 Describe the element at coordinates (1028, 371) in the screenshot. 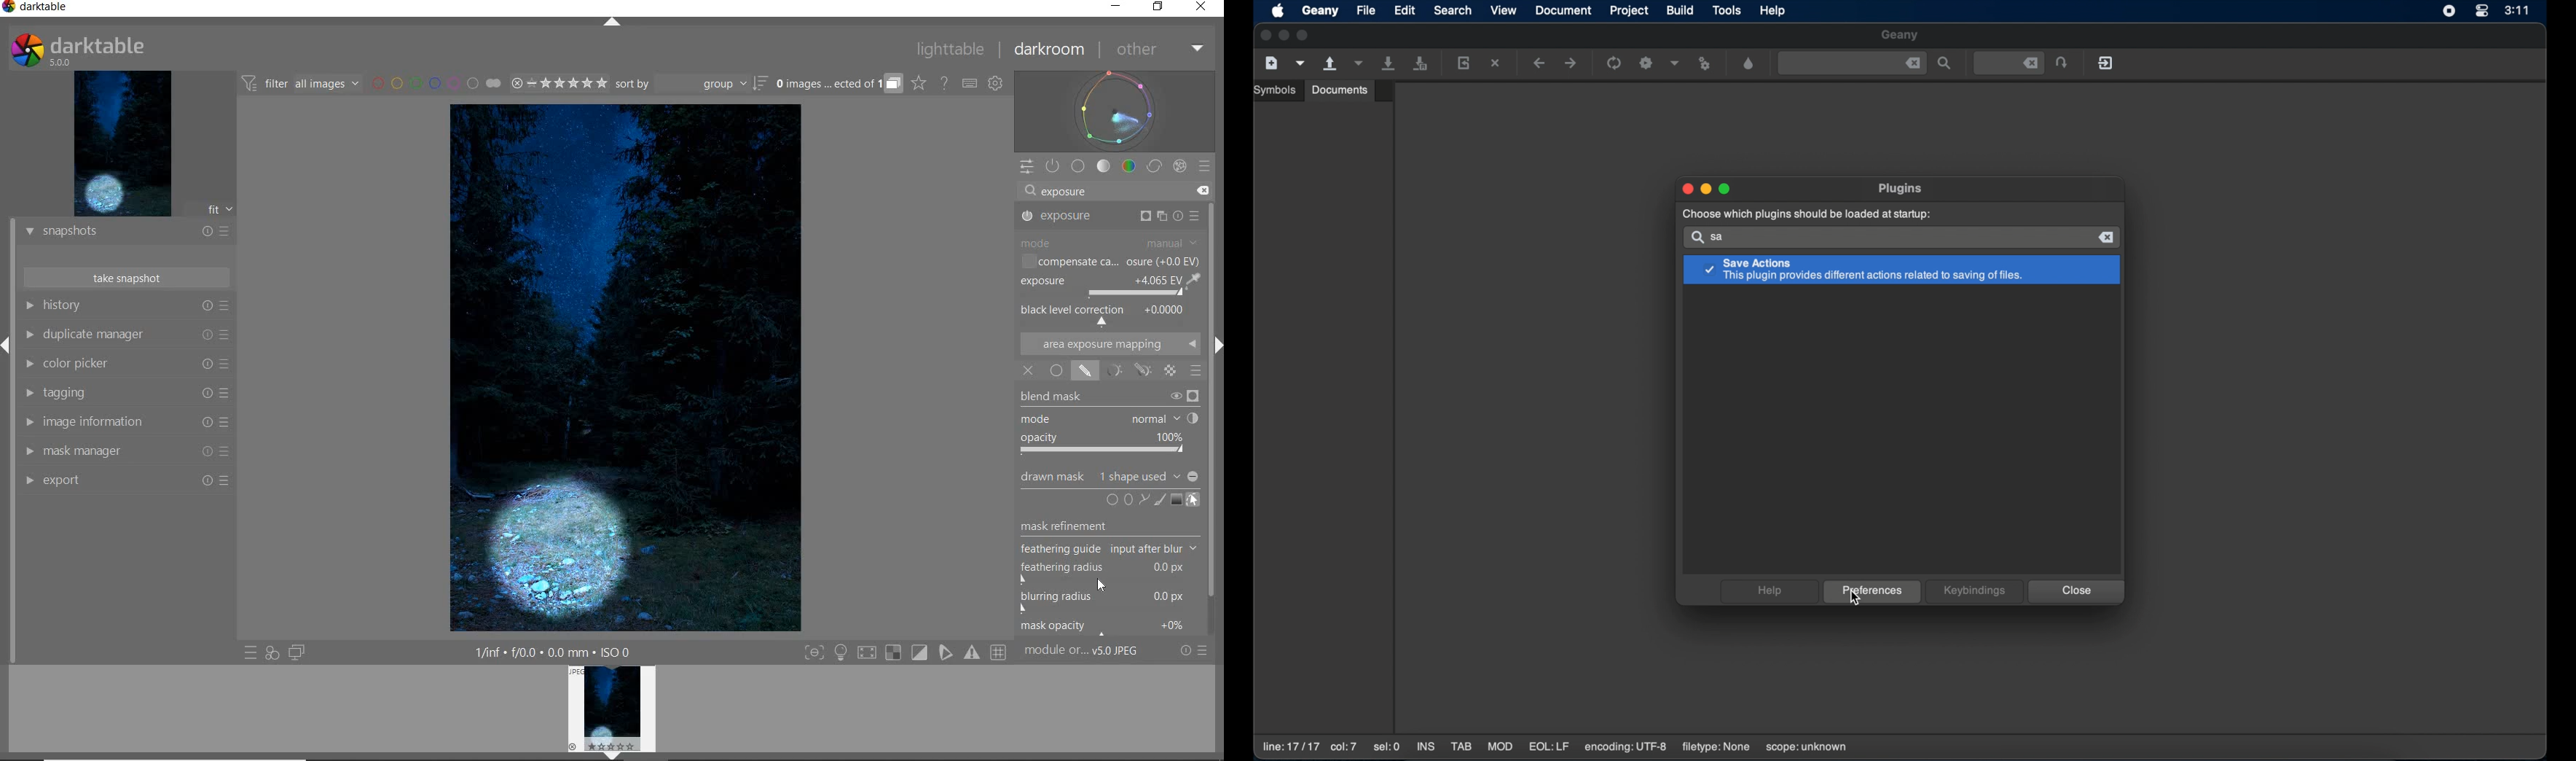

I see `OFF` at that location.